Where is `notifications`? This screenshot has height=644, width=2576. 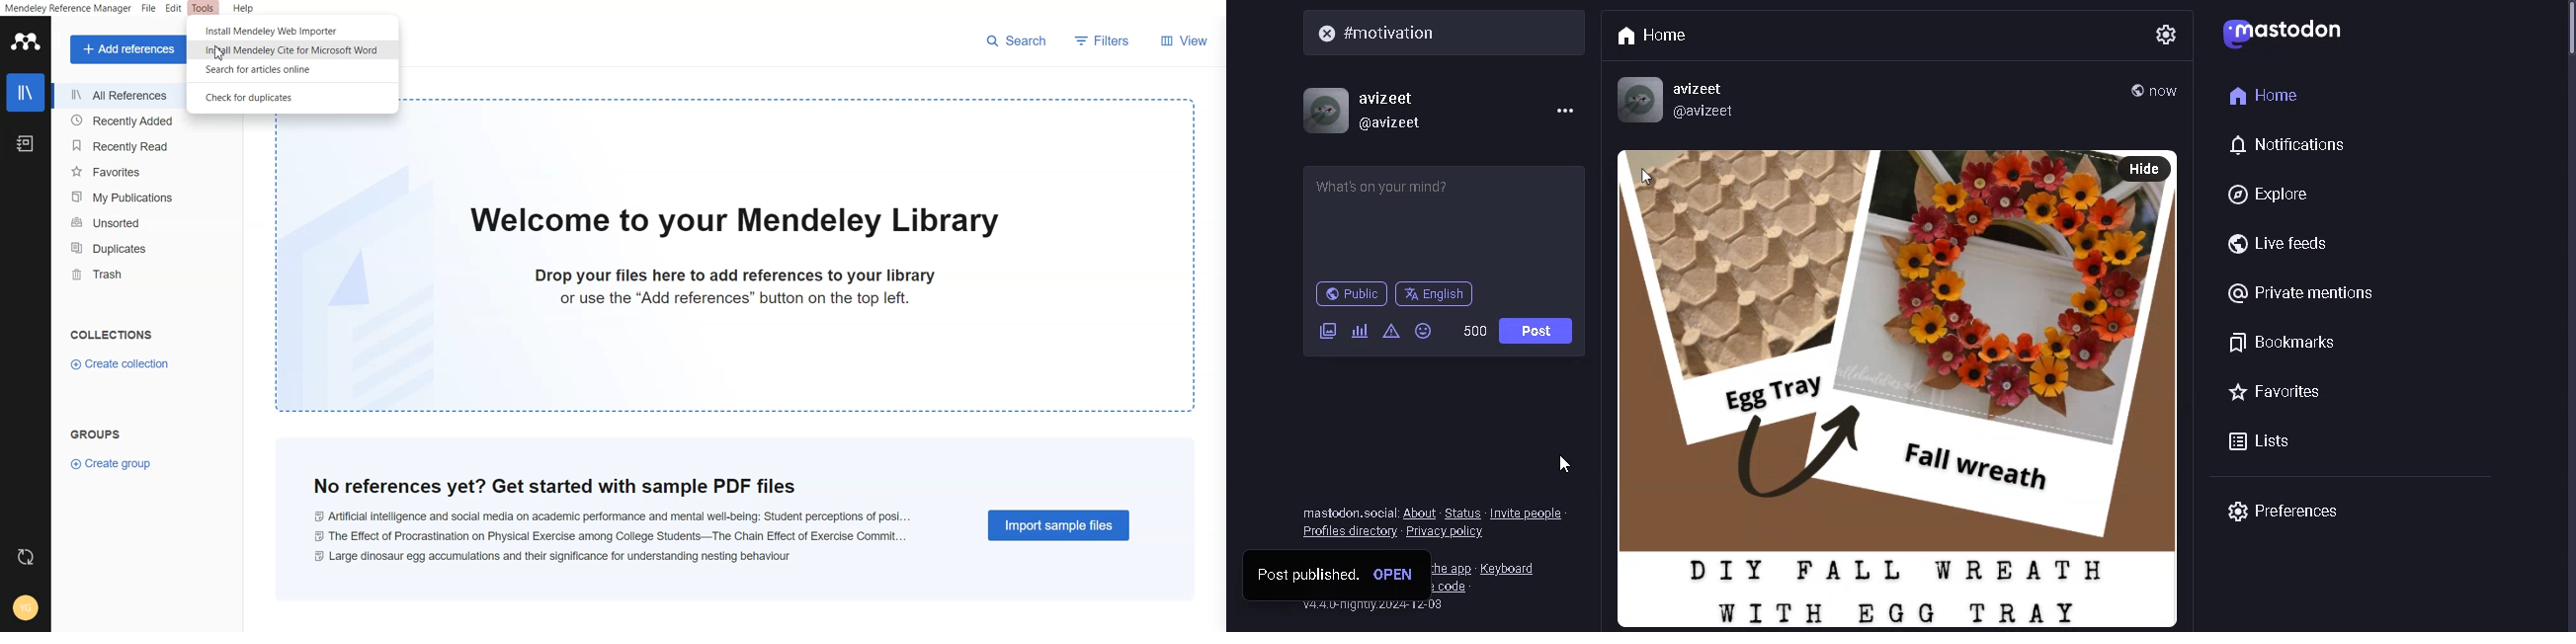
notifications is located at coordinates (2289, 146).